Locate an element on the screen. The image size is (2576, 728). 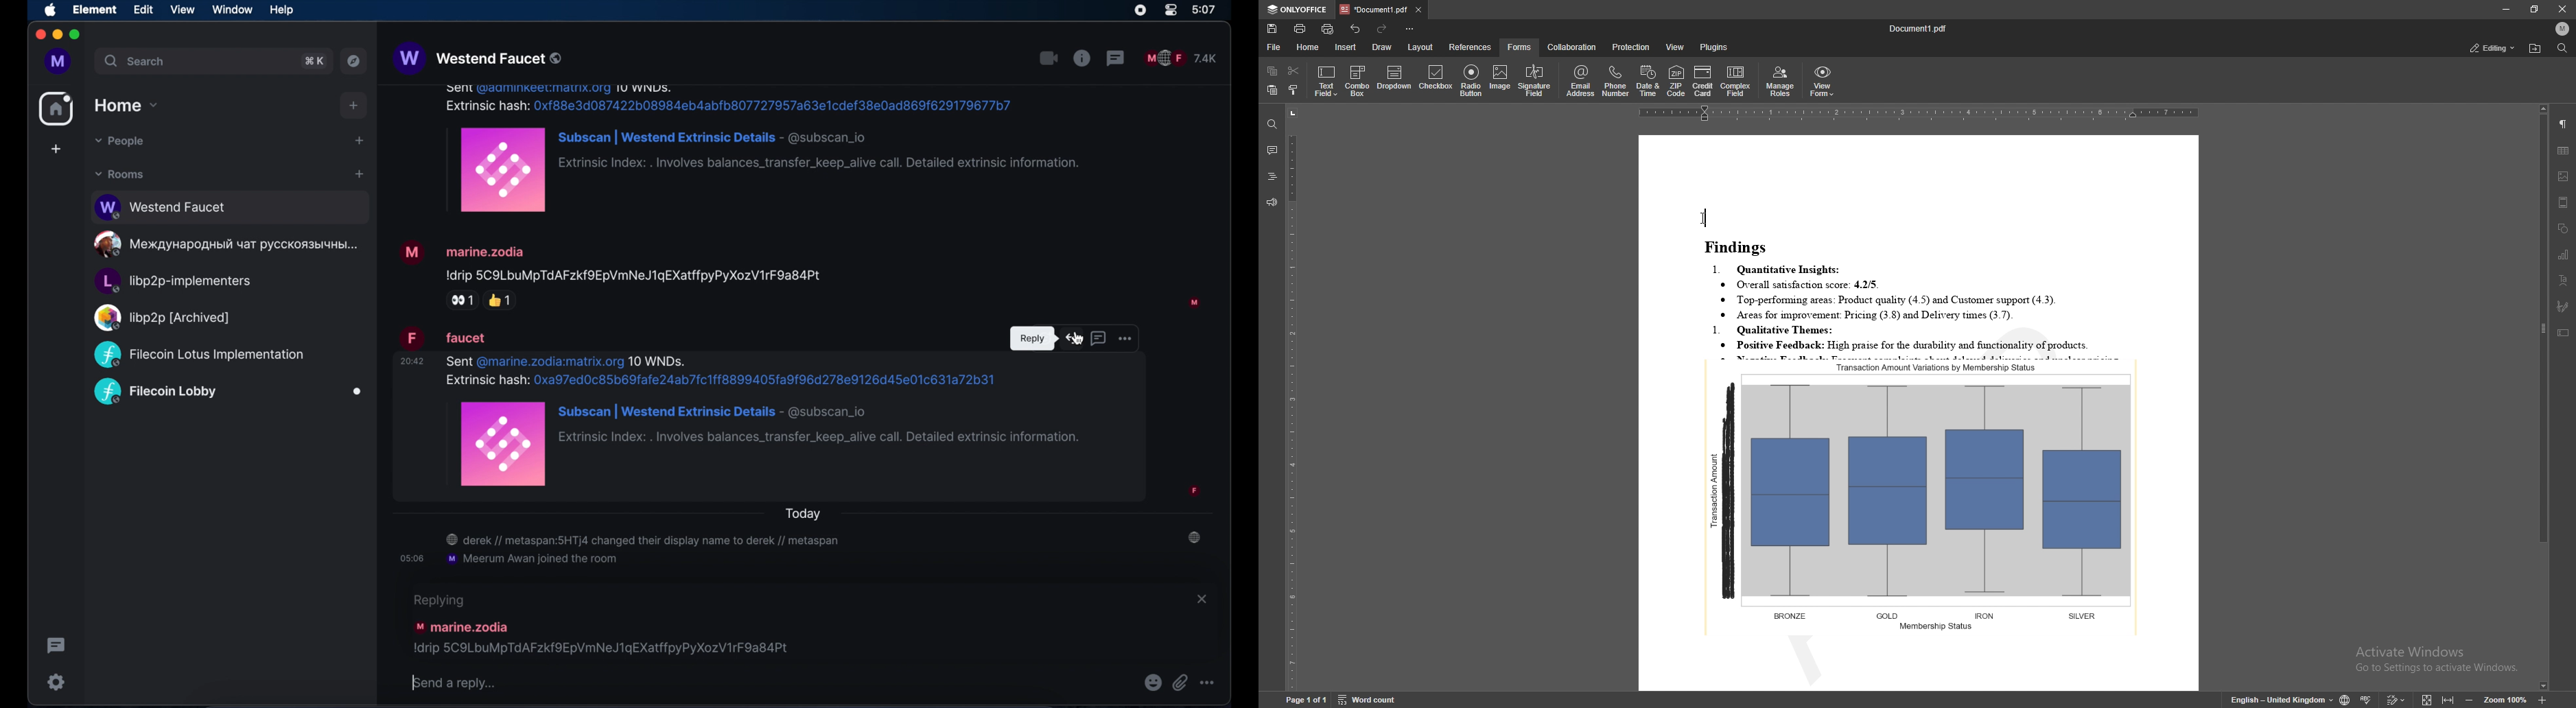
cut is located at coordinates (1293, 69).